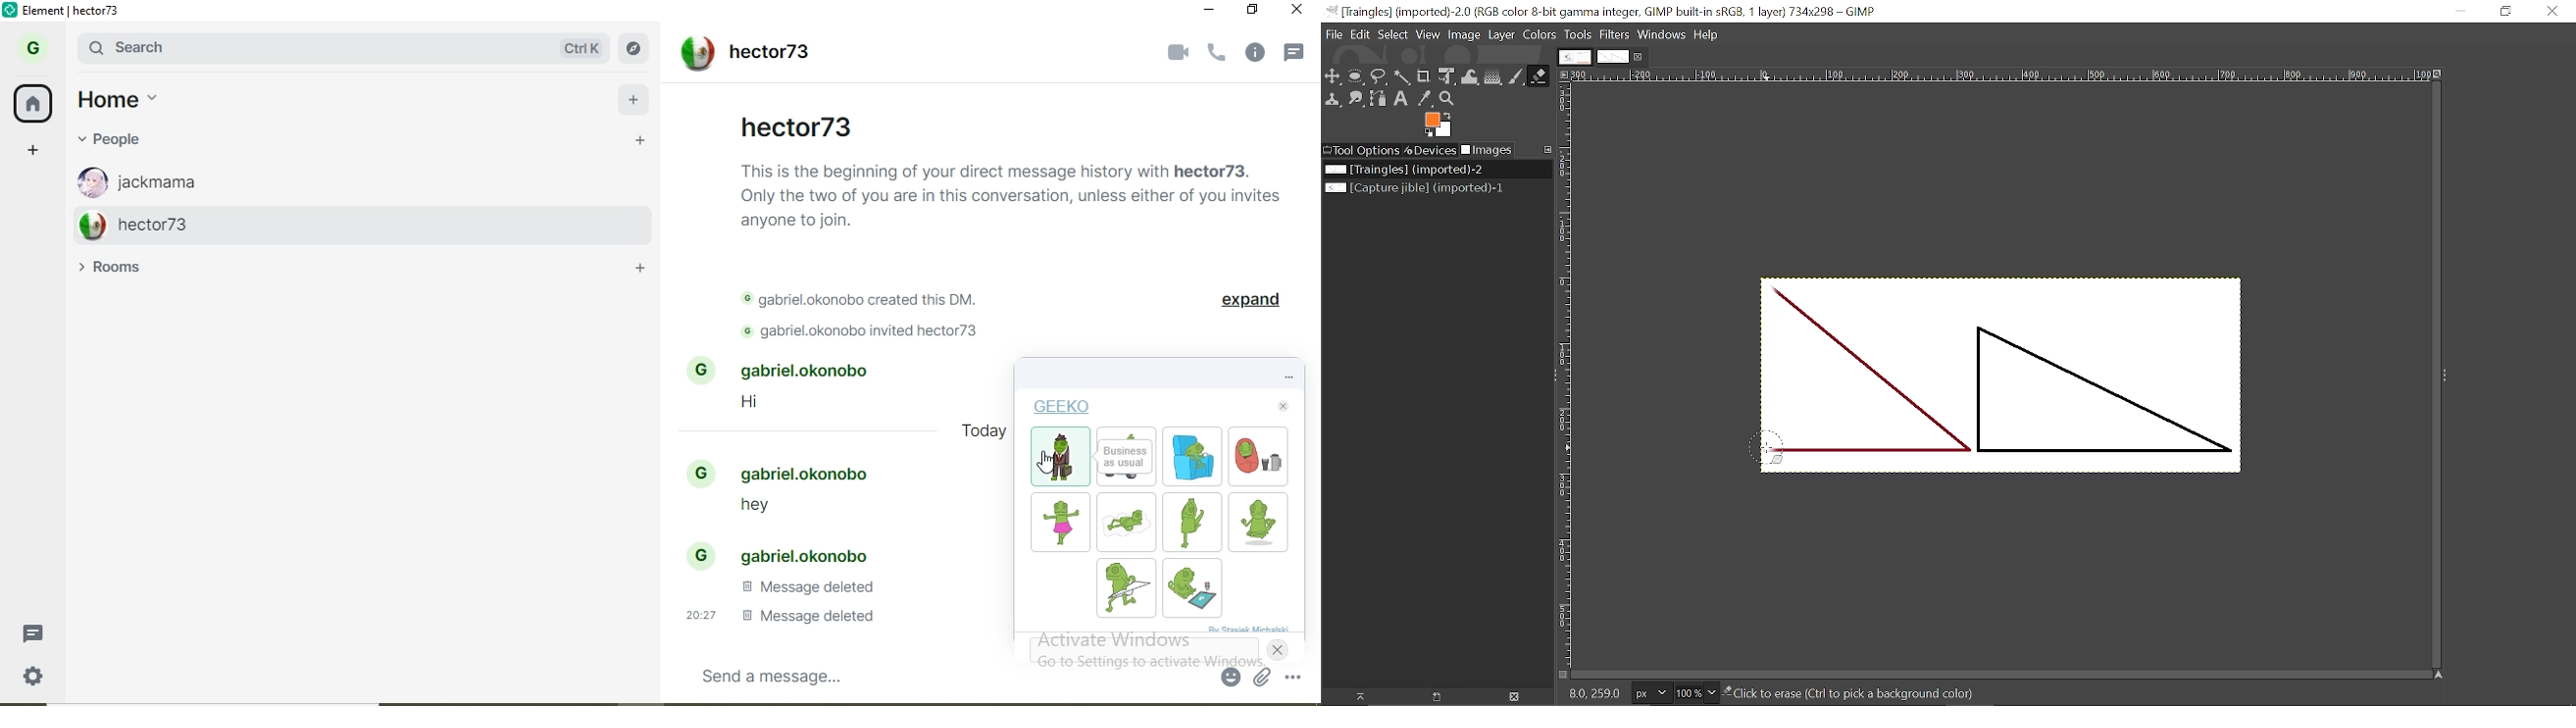 The height and width of the screenshot is (728, 2576). What do you see at coordinates (1516, 76) in the screenshot?
I see `Paintbrush tool` at bounding box center [1516, 76].